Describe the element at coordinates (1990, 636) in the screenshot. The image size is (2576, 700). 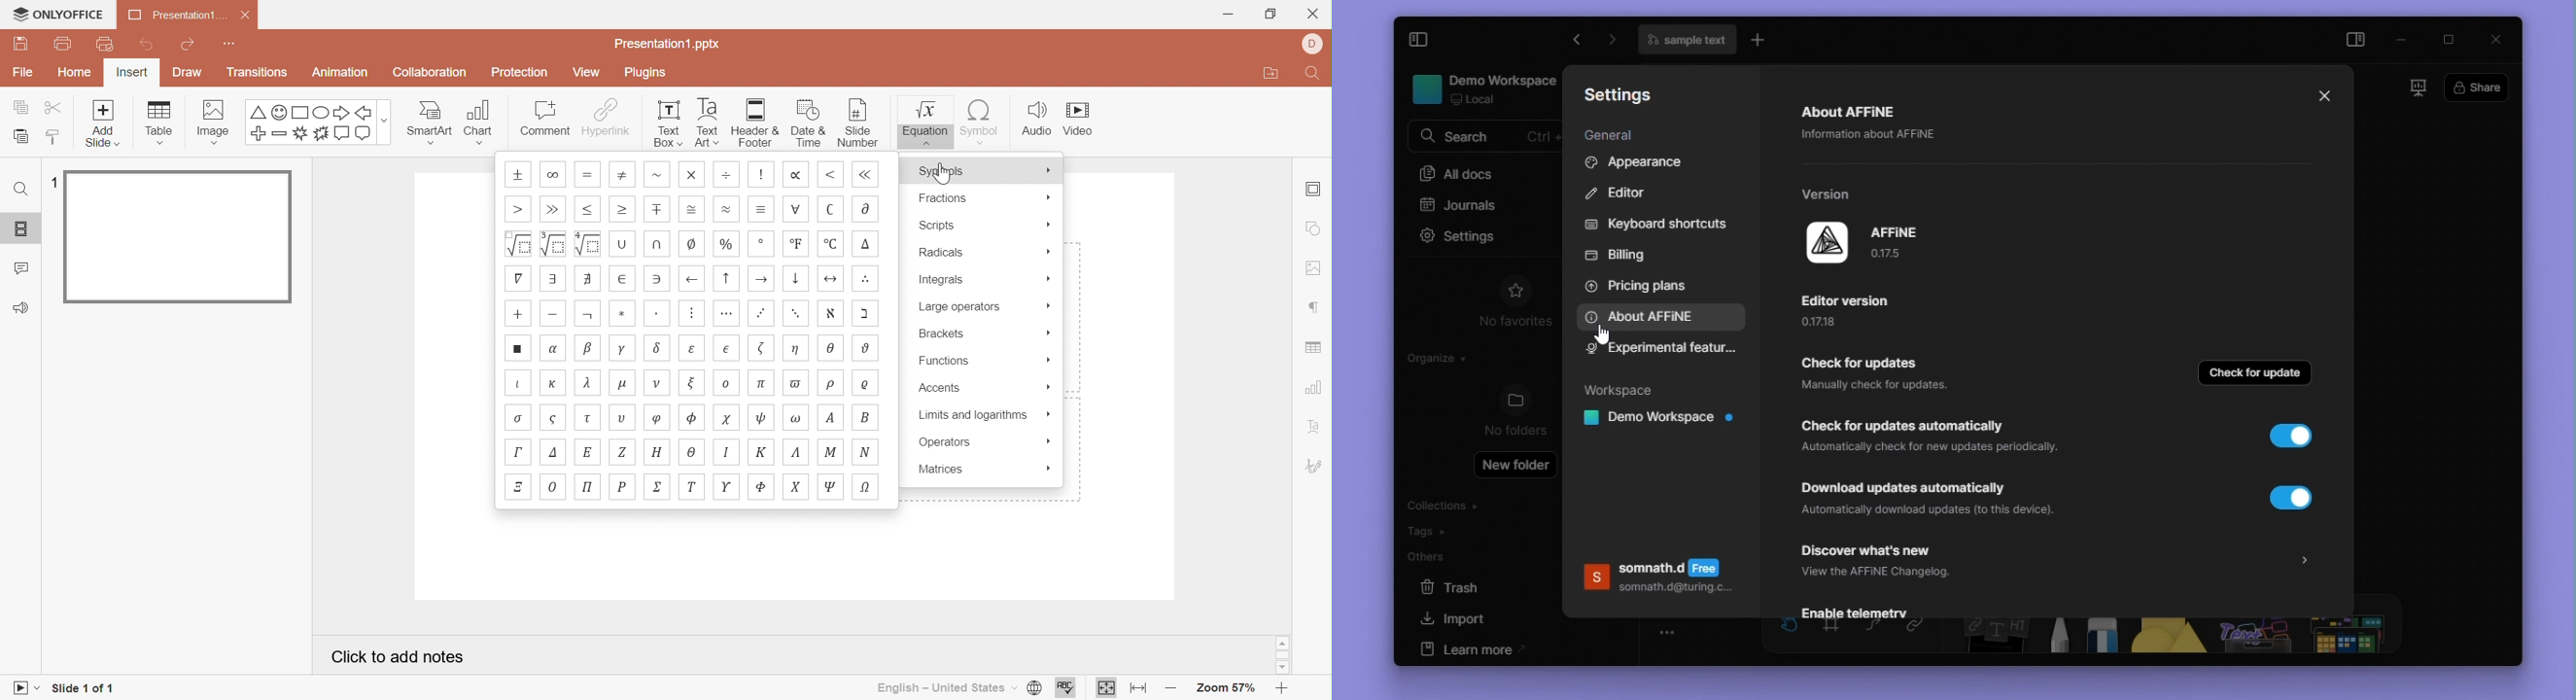
I see `Note` at that location.